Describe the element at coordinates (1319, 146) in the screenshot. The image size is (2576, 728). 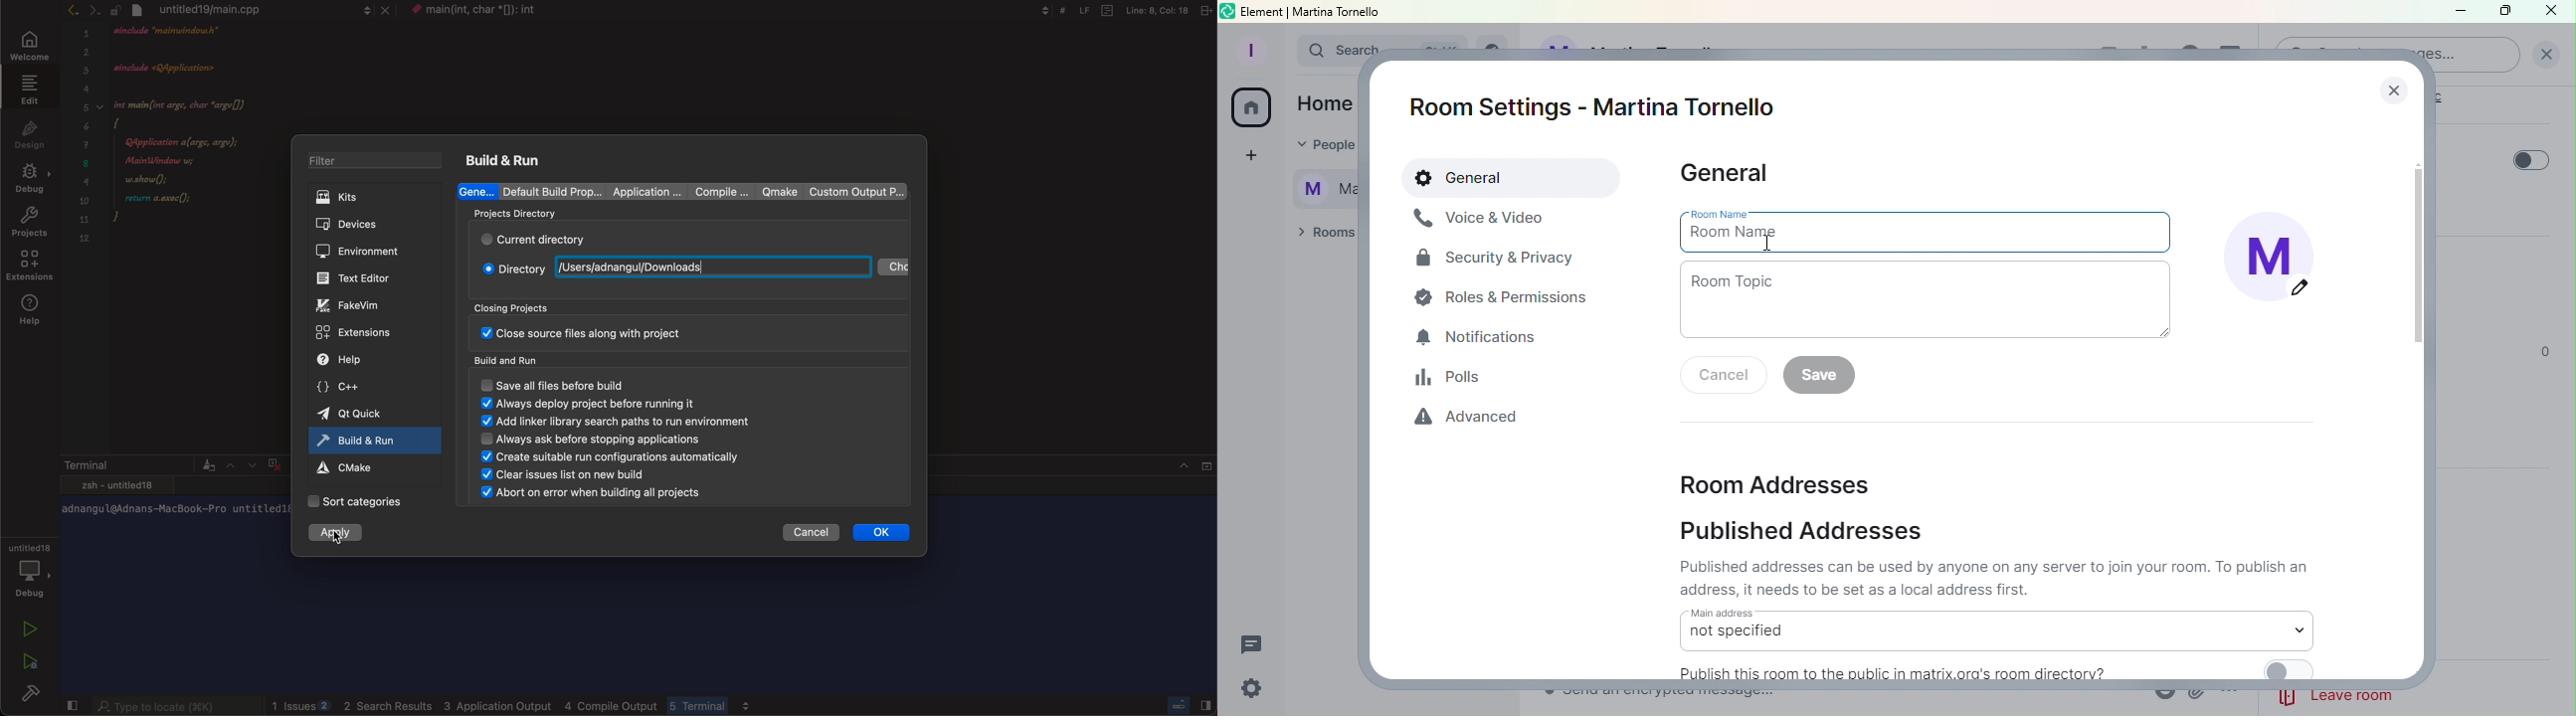
I see `People` at that location.